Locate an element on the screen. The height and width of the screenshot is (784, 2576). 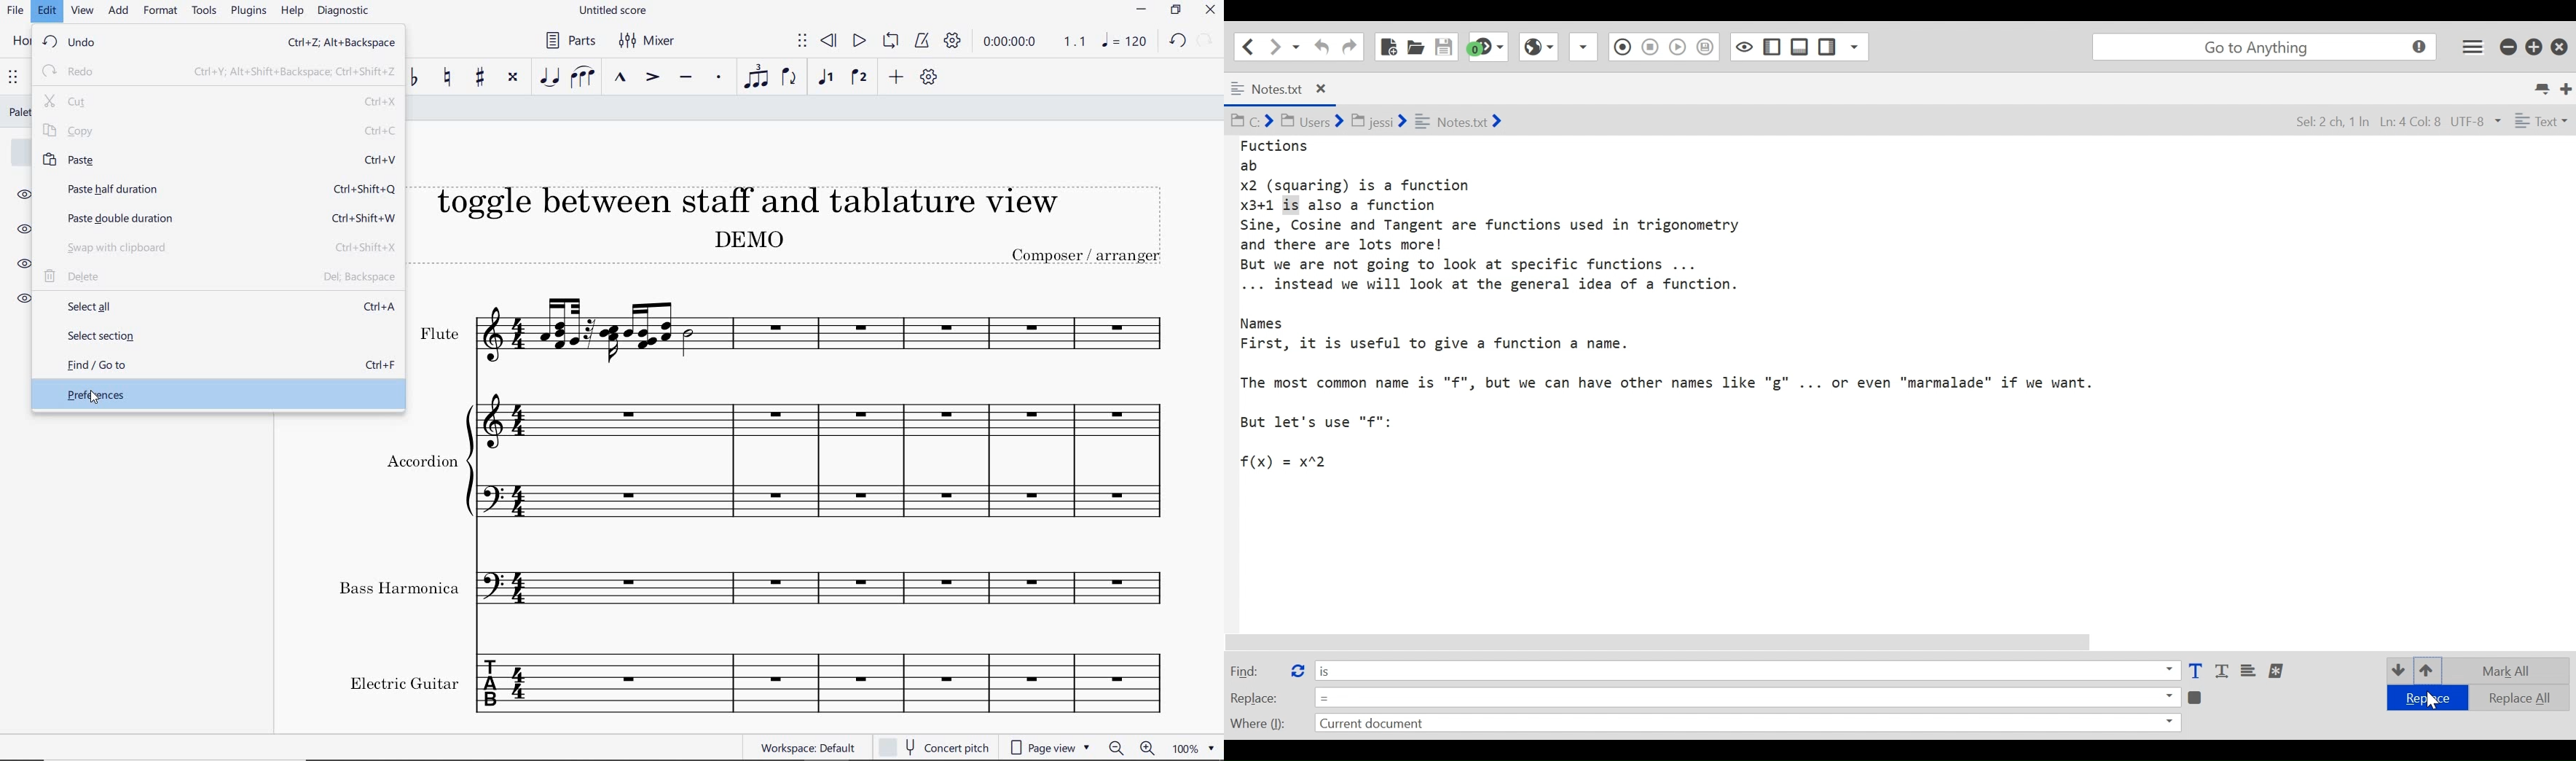
staccato is located at coordinates (718, 79).